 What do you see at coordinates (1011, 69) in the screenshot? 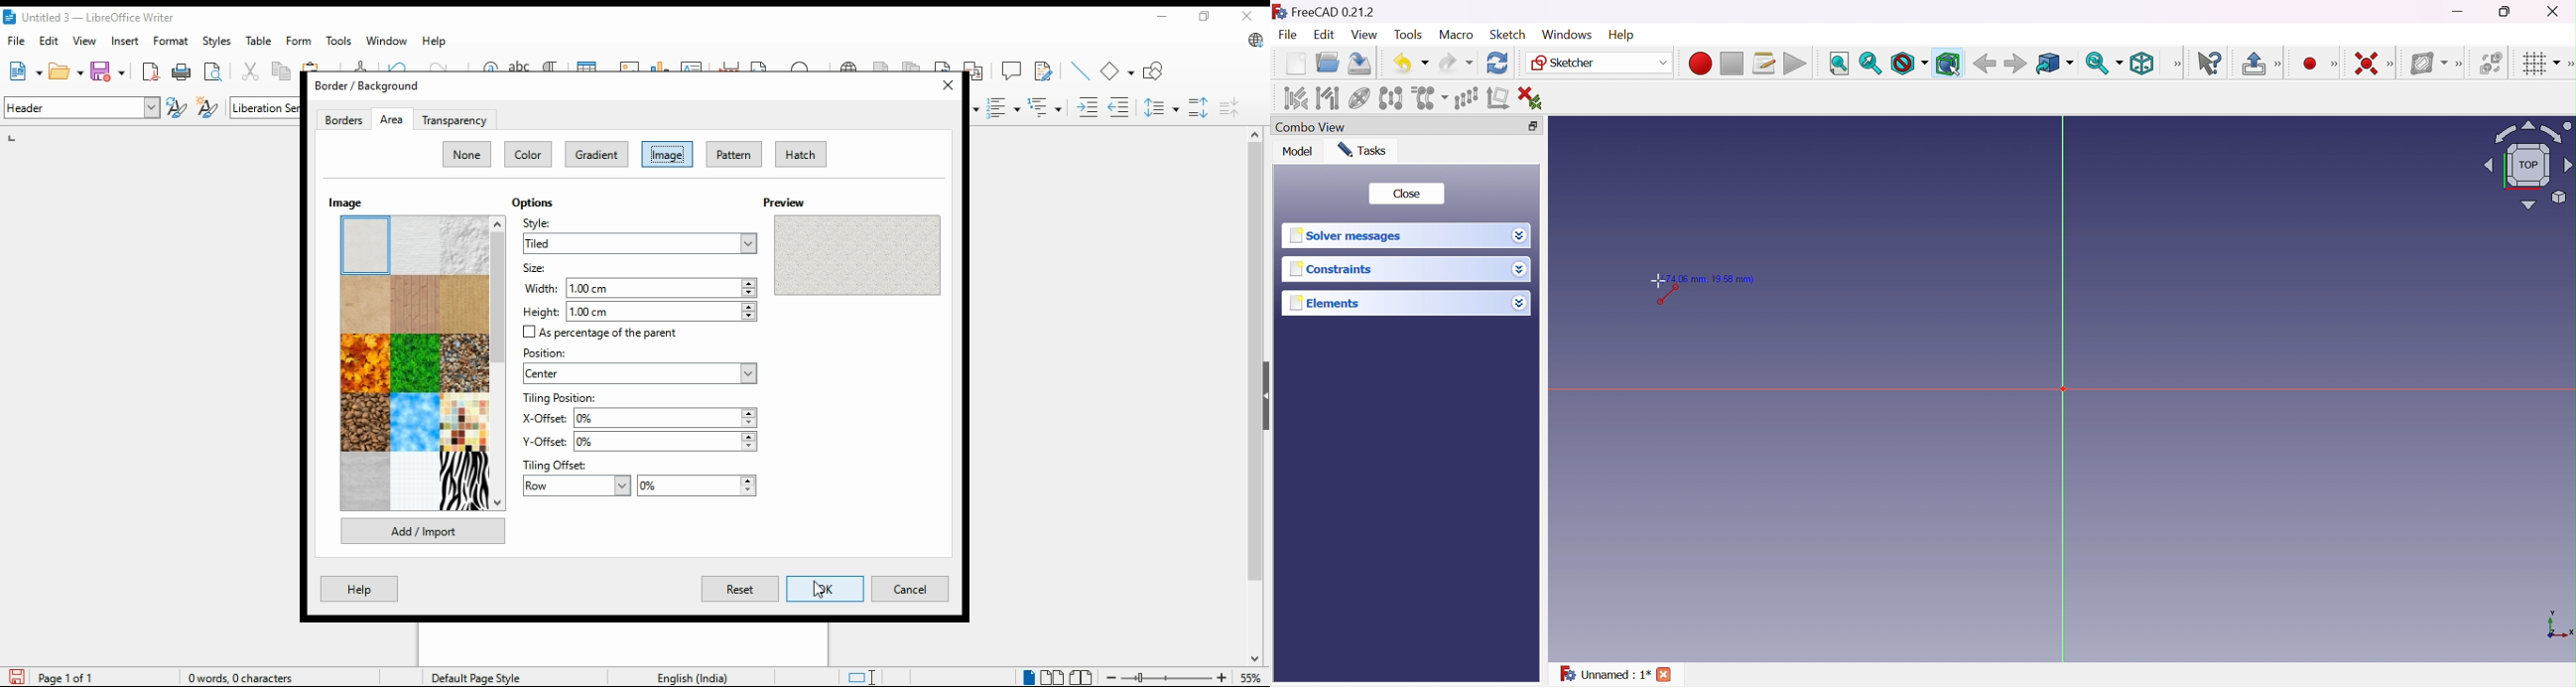
I see `insert comment` at bounding box center [1011, 69].